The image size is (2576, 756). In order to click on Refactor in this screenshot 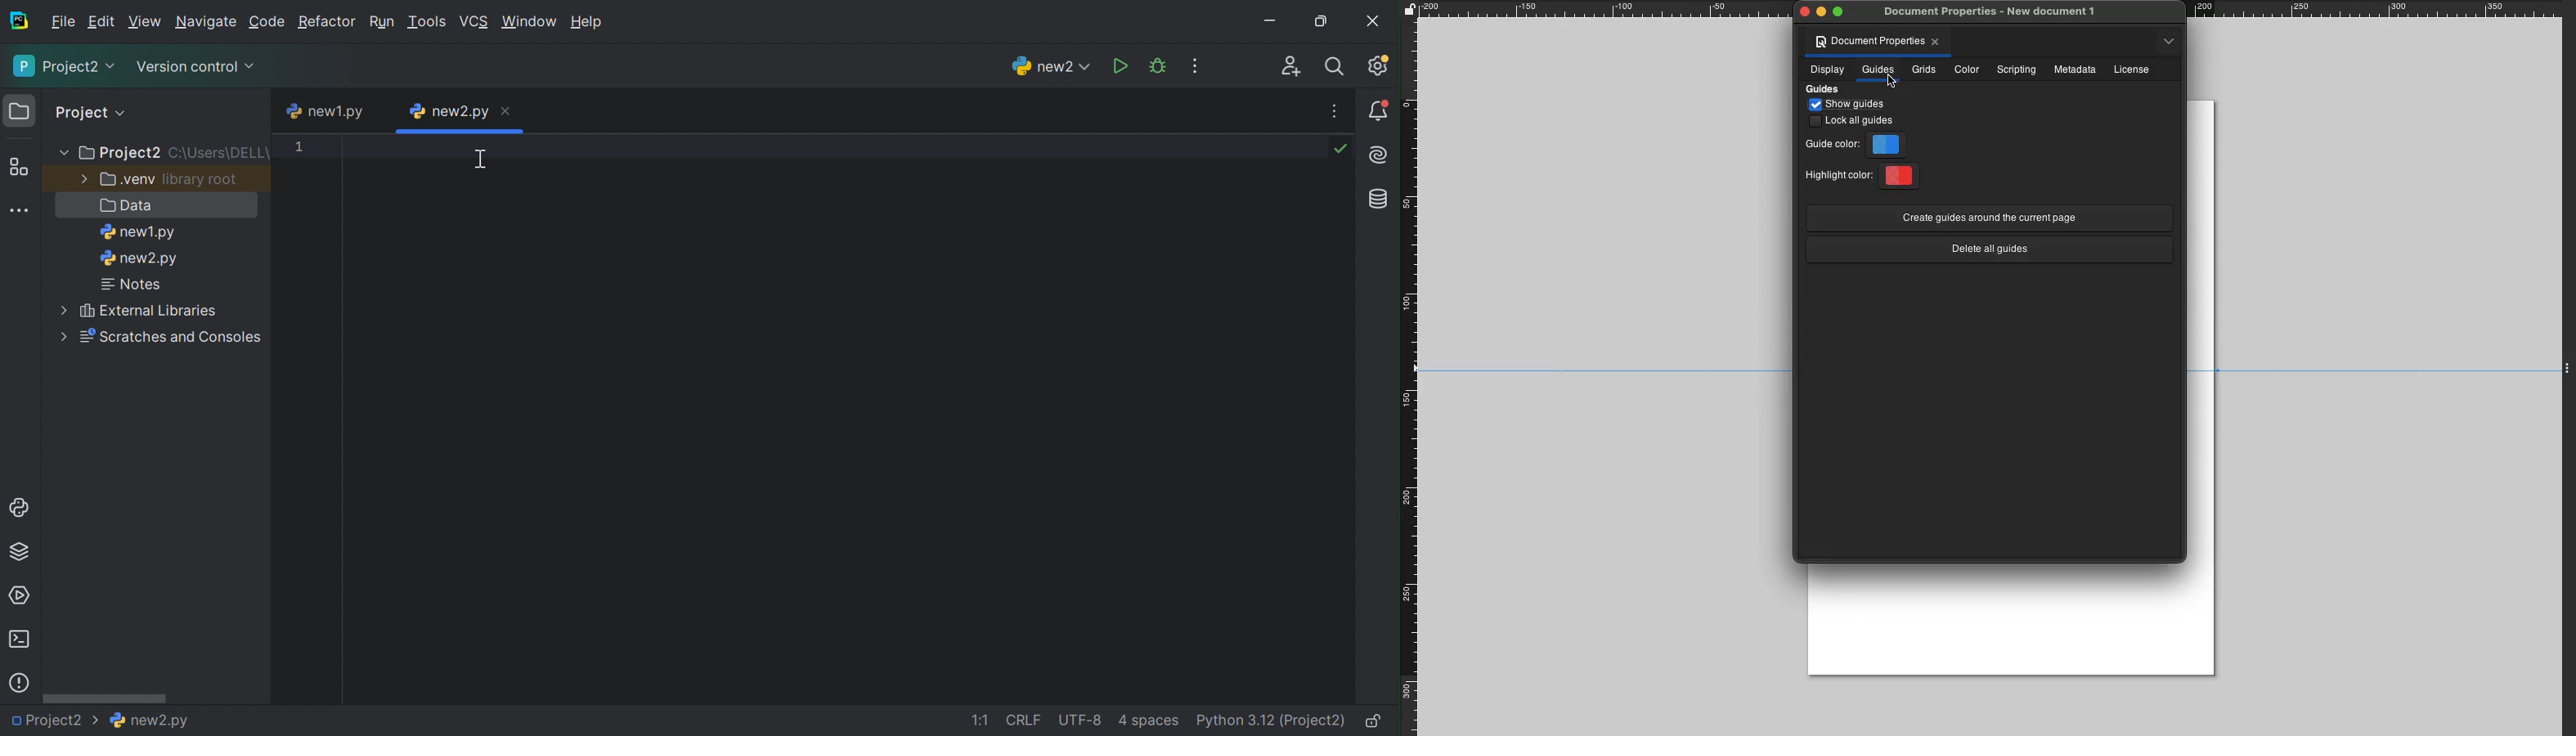, I will do `click(326, 23)`.